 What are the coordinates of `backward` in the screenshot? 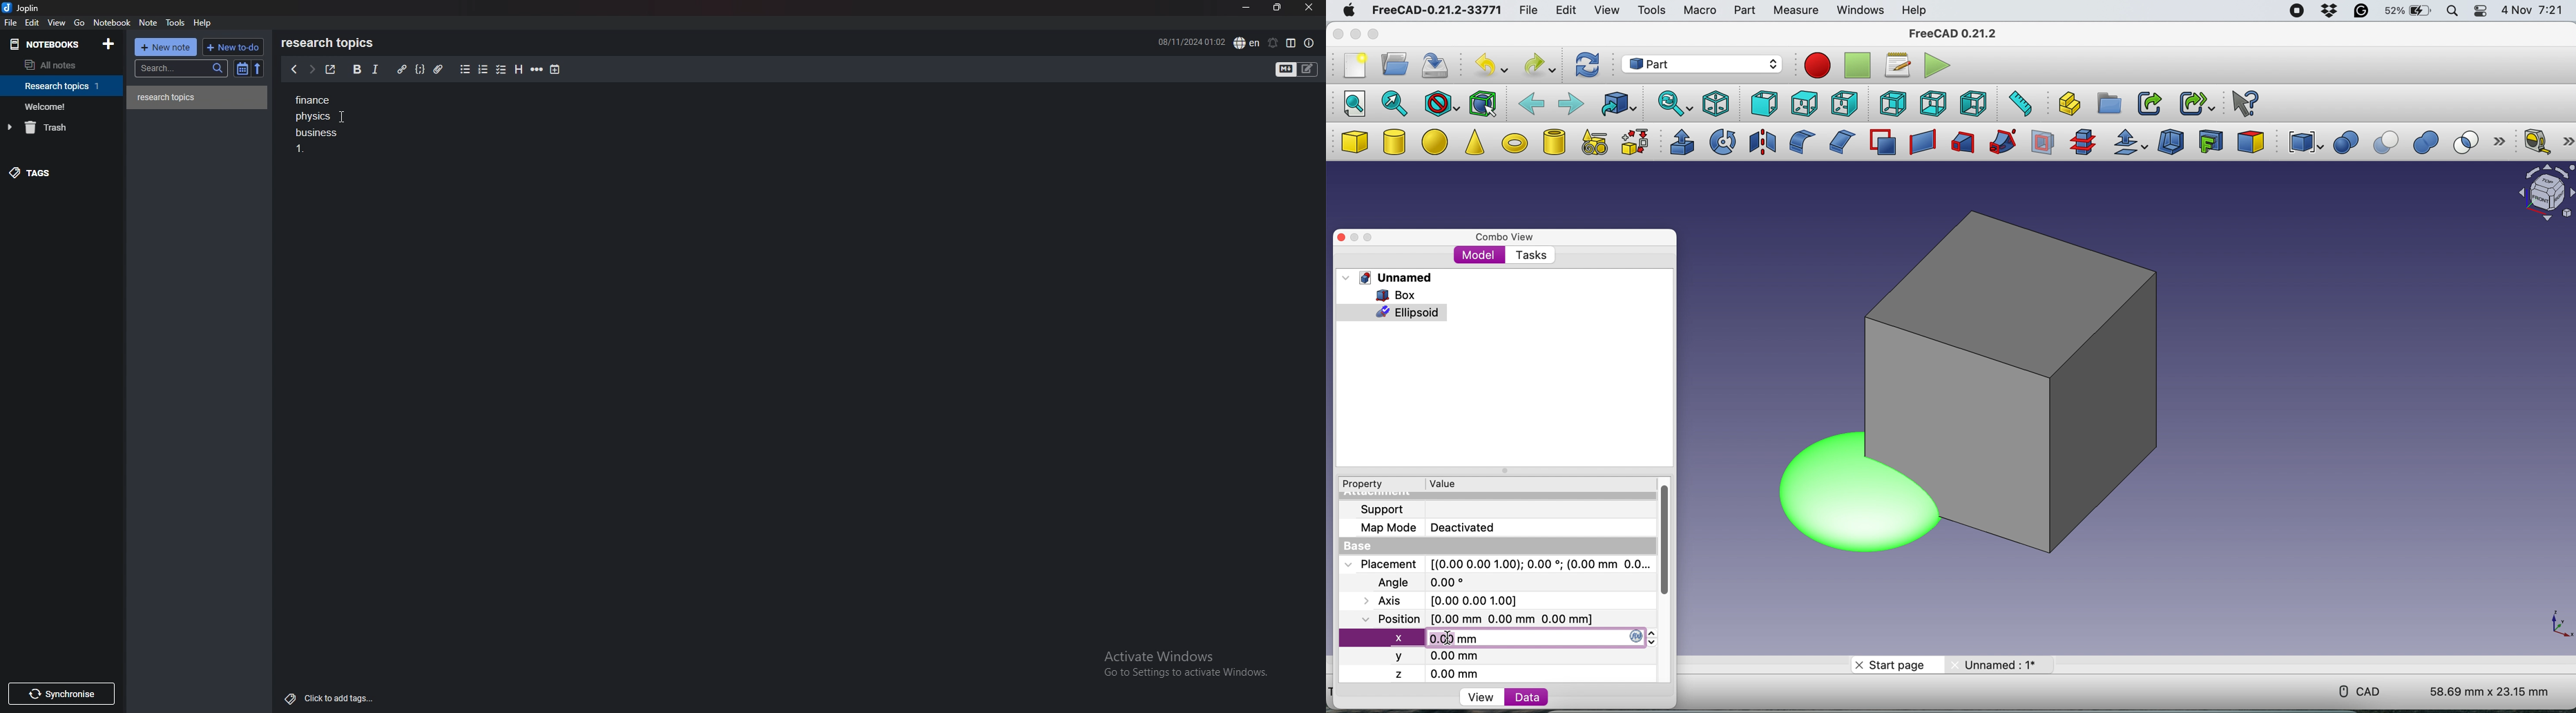 It's located at (1531, 102).